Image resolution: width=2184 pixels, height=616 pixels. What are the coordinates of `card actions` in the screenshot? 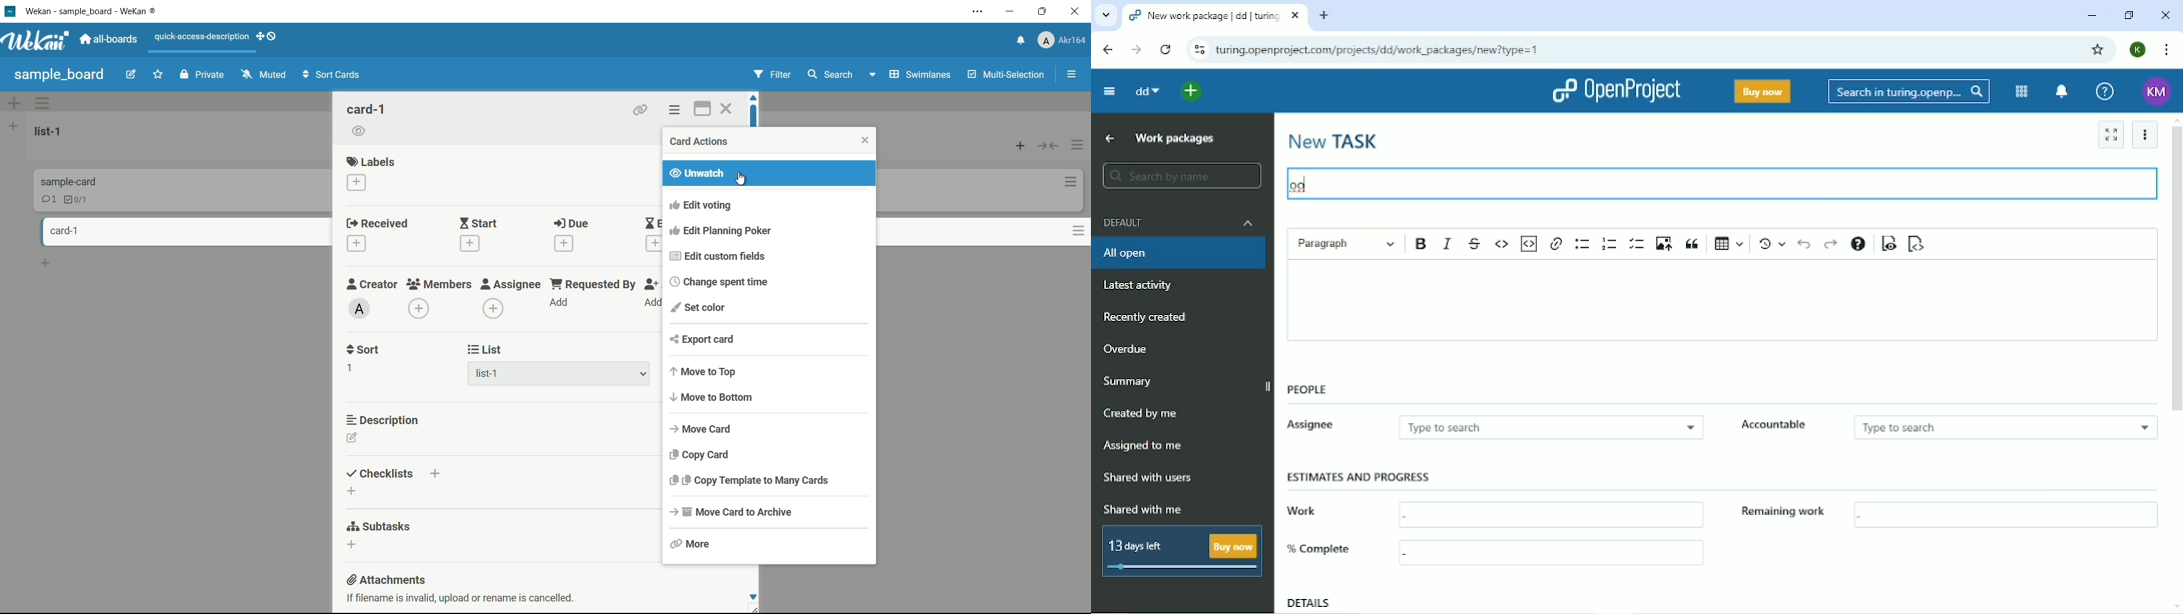 It's located at (677, 109).